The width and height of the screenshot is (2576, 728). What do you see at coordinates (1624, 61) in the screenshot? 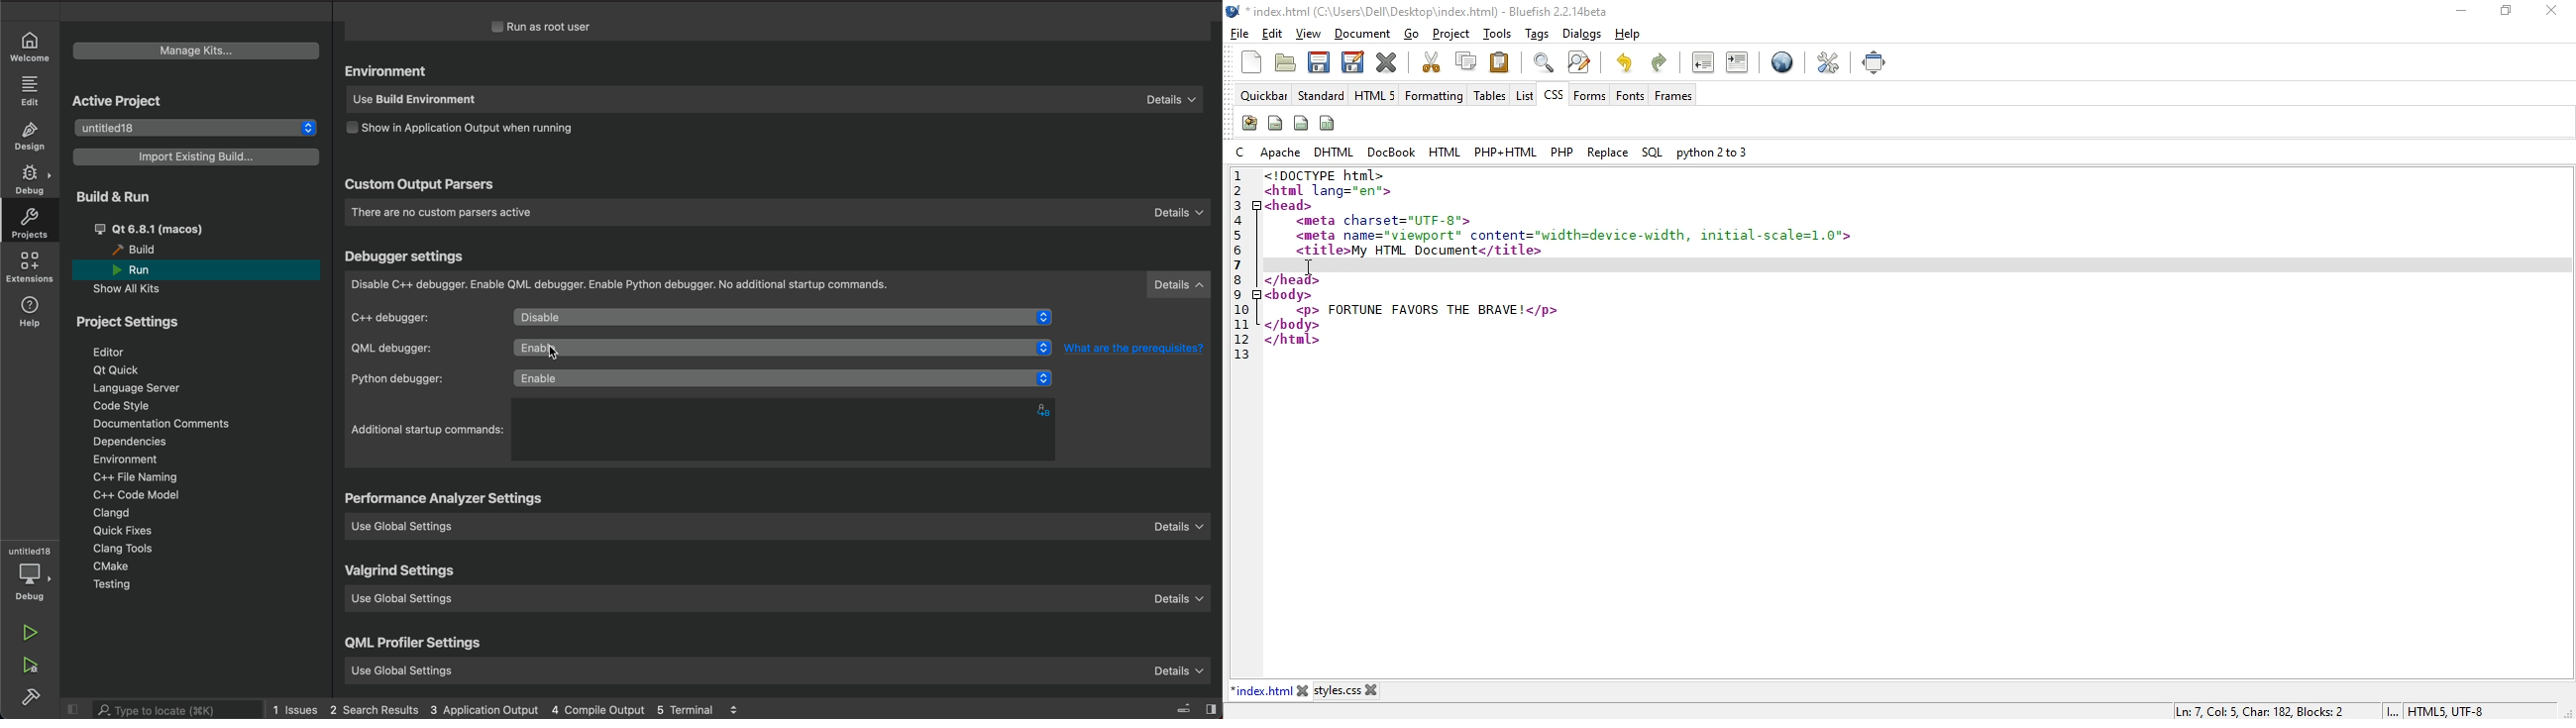
I see `redo` at bounding box center [1624, 61].